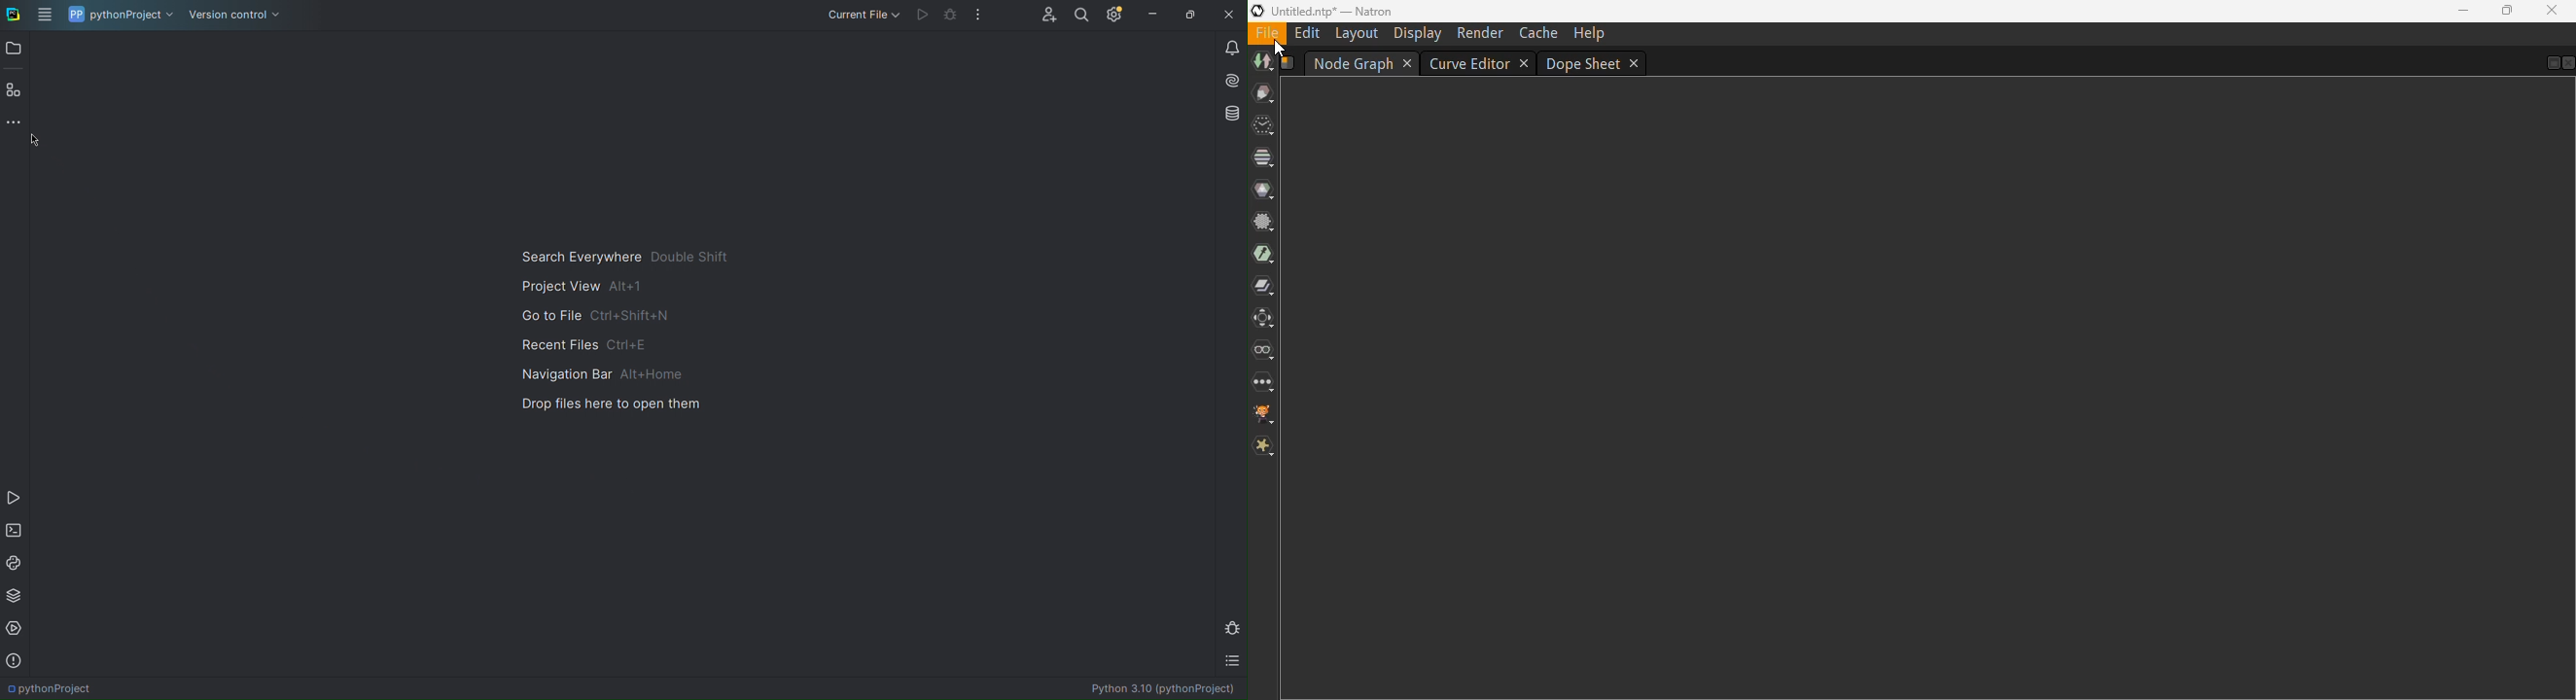 The image size is (2576, 700). Describe the element at coordinates (952, 16) in the screenshot. I see `Debug ` at that location.